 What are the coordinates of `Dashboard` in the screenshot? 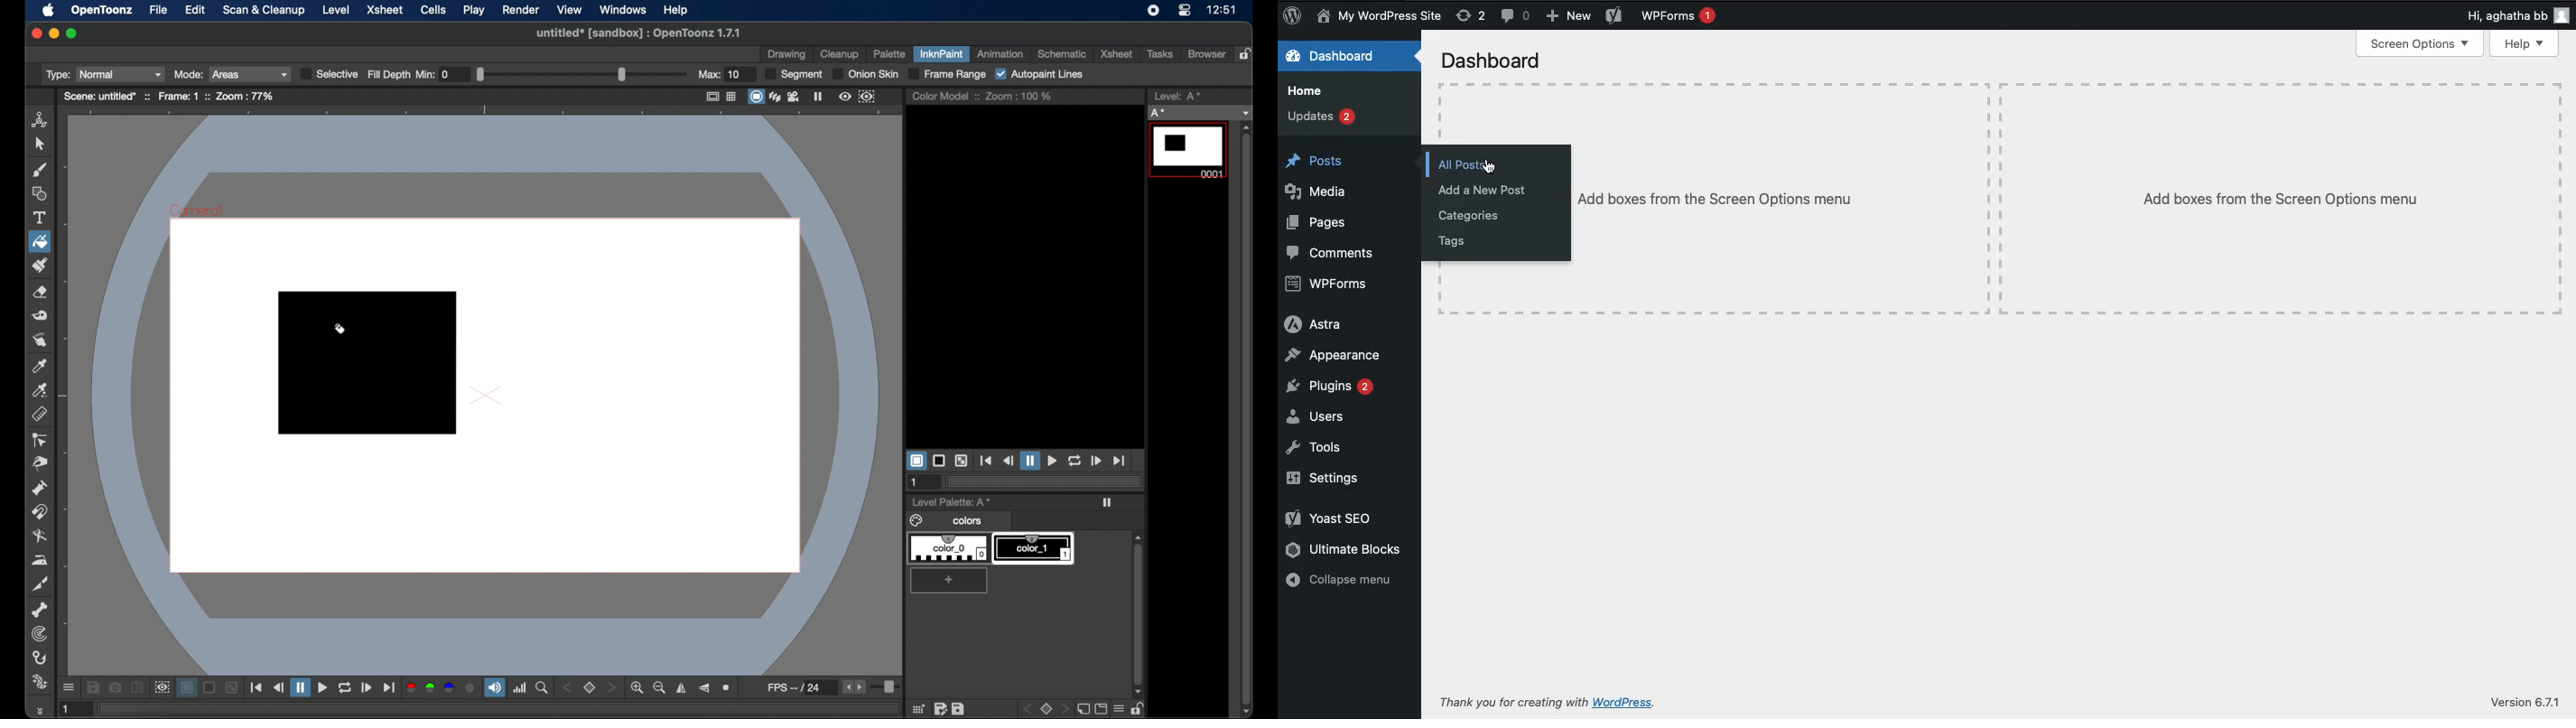 It's located at (1490, 61).